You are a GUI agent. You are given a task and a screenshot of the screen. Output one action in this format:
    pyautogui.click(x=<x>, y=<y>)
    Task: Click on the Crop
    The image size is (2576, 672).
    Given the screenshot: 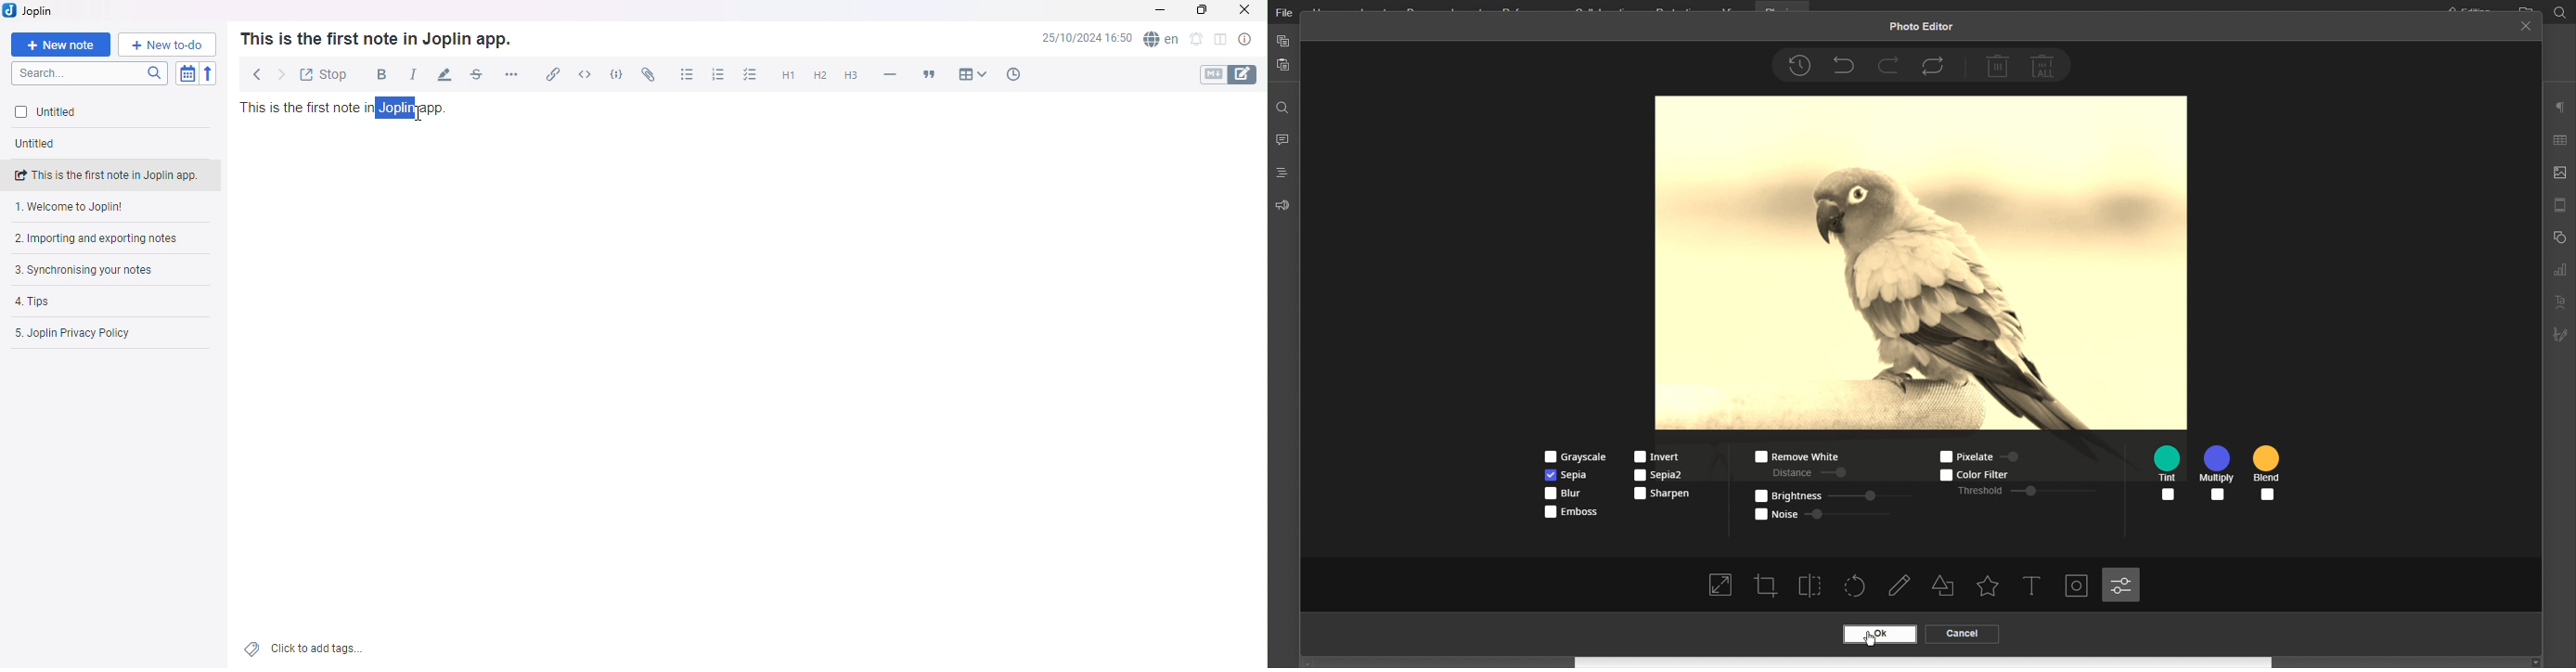 What is the action you would take?
    pyautogui.click(x=1766, y=585)
    